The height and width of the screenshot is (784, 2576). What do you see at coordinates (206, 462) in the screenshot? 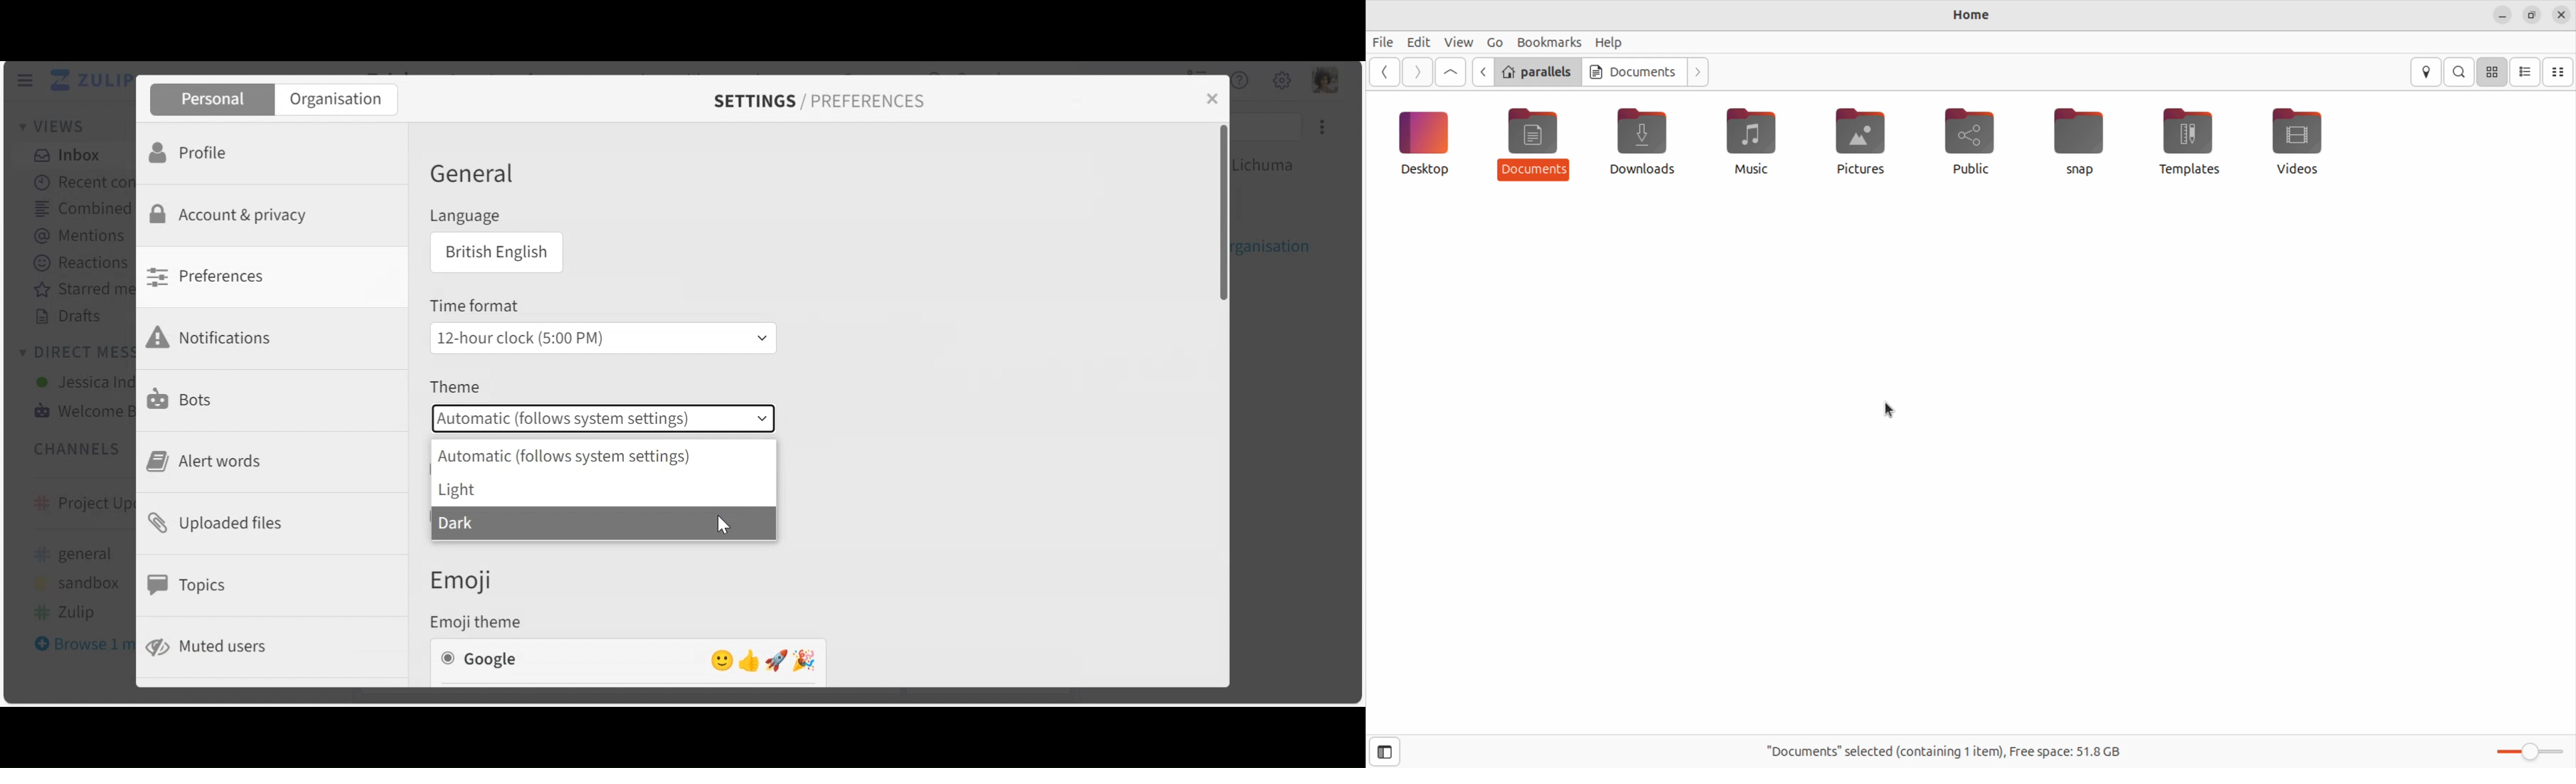
I see `Alert Words` at bounding box center [206, 462].